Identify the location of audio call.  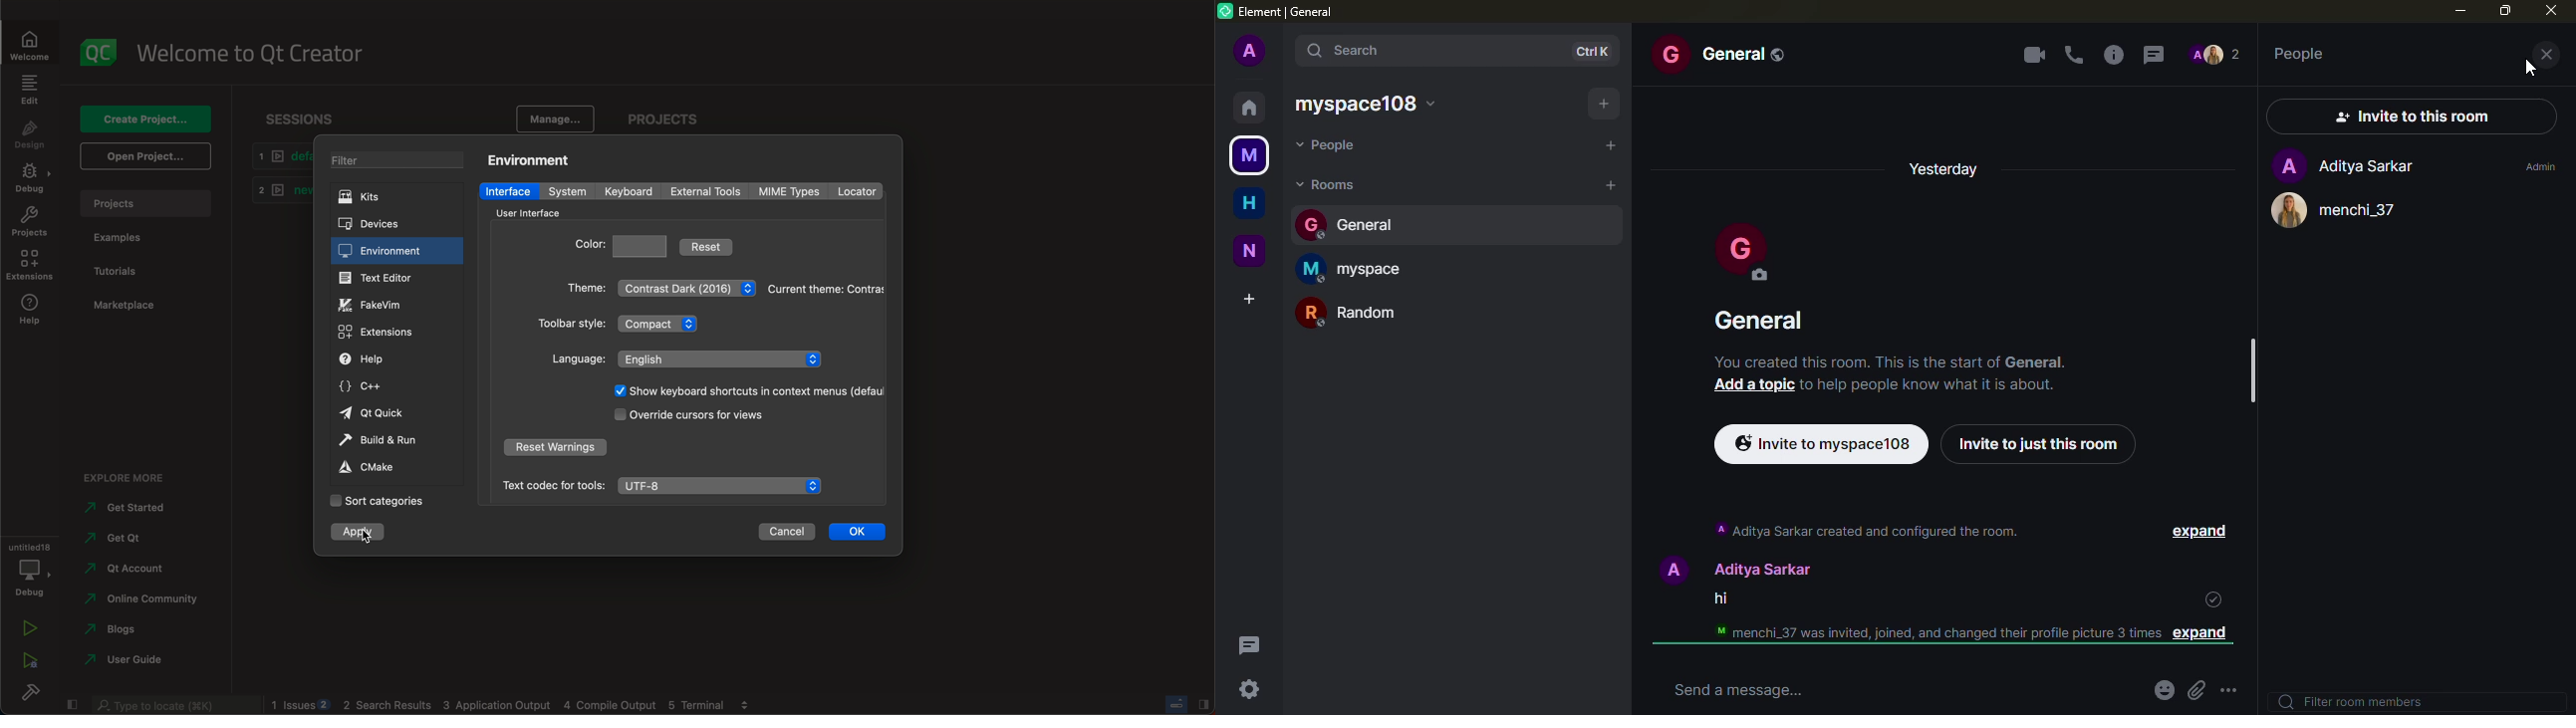
(2072, 54).